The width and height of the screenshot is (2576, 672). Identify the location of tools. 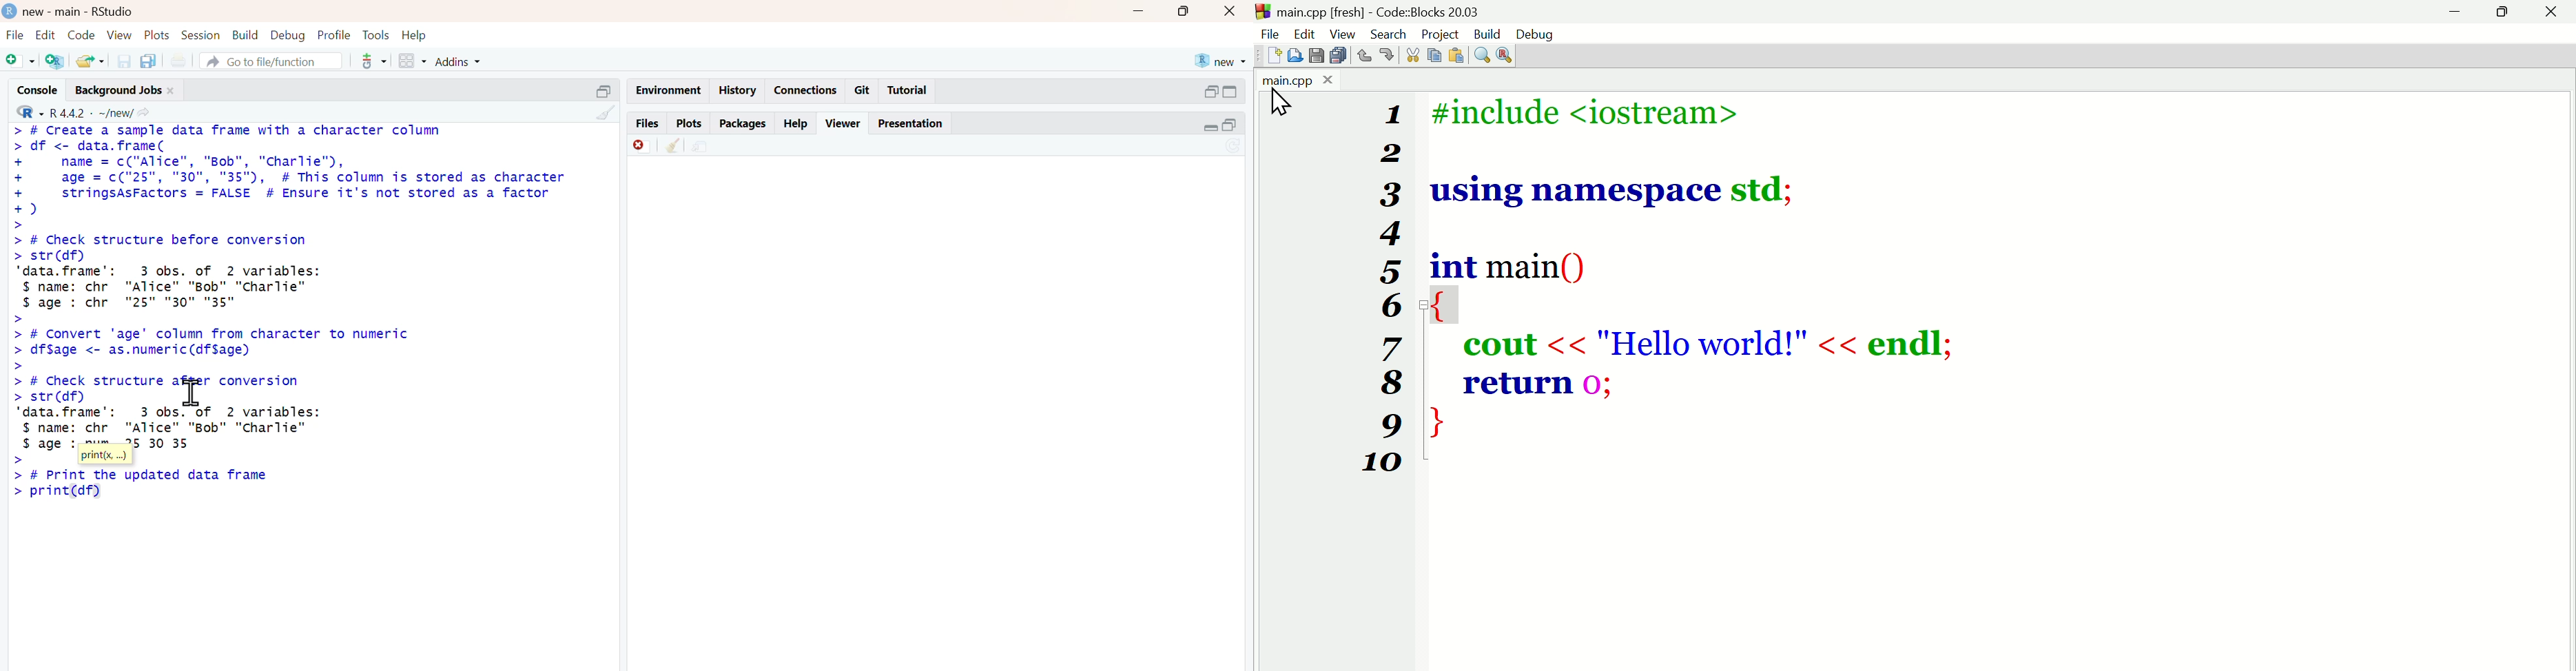
(379, 35).